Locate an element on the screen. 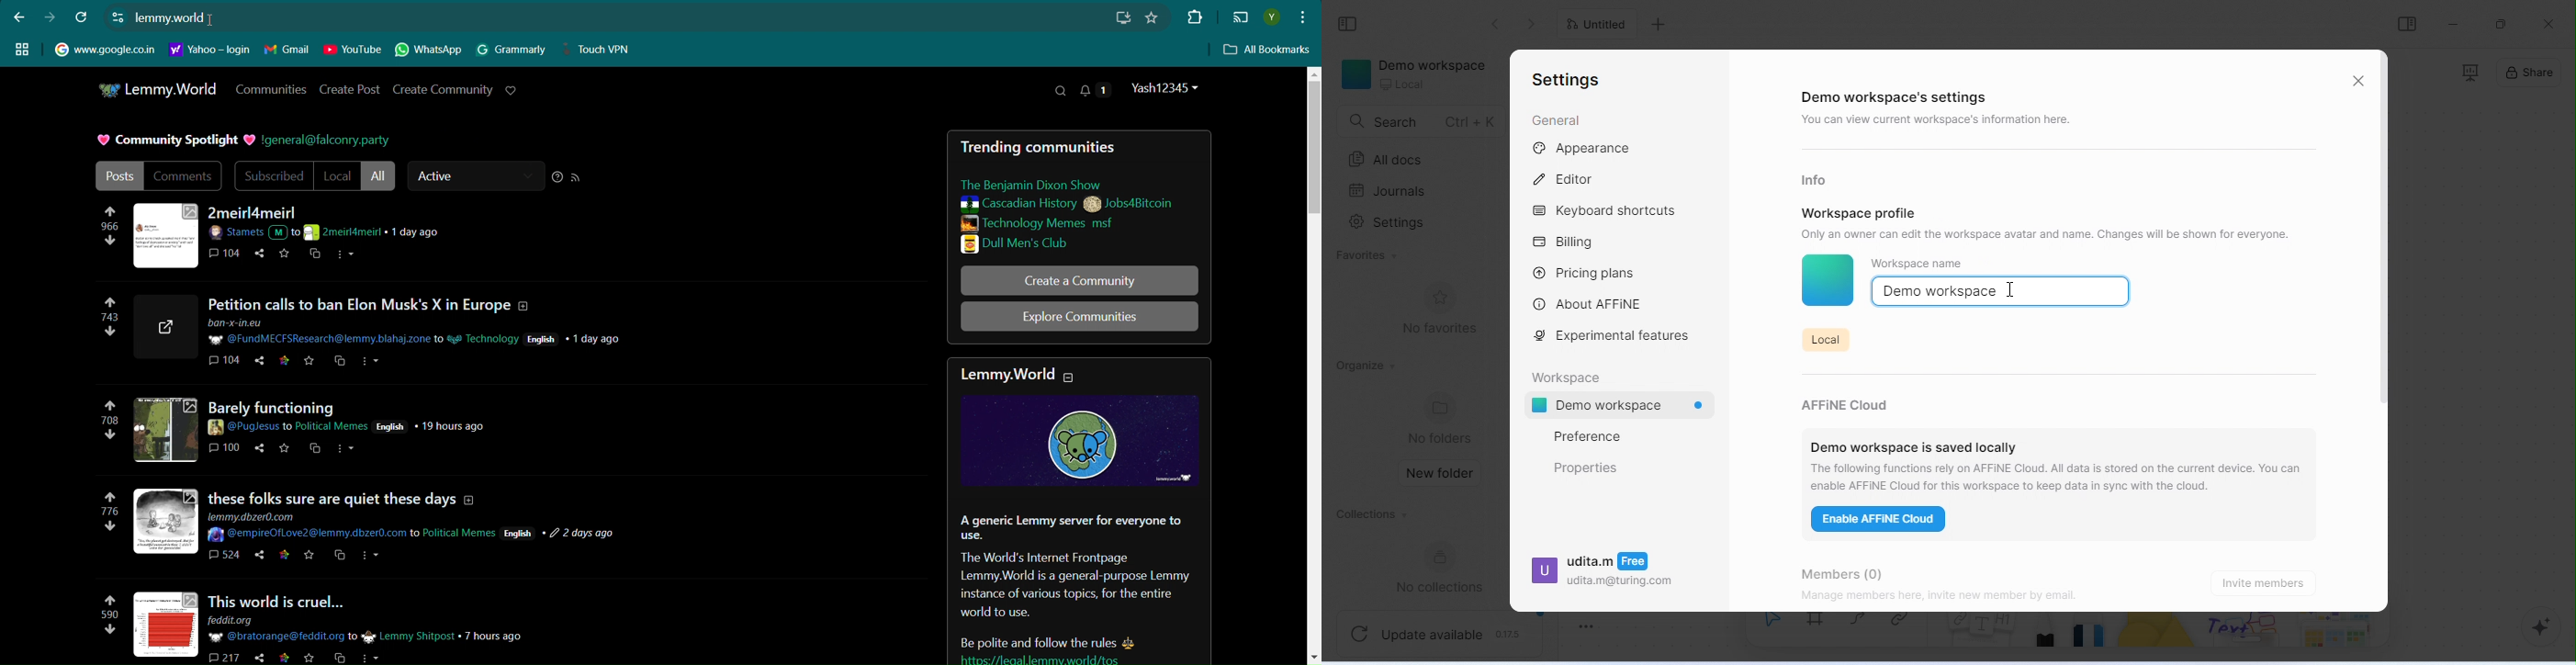 The height and width of the screenshot is (672, 2576). demo workspace is located at coordinates (1940, 292).